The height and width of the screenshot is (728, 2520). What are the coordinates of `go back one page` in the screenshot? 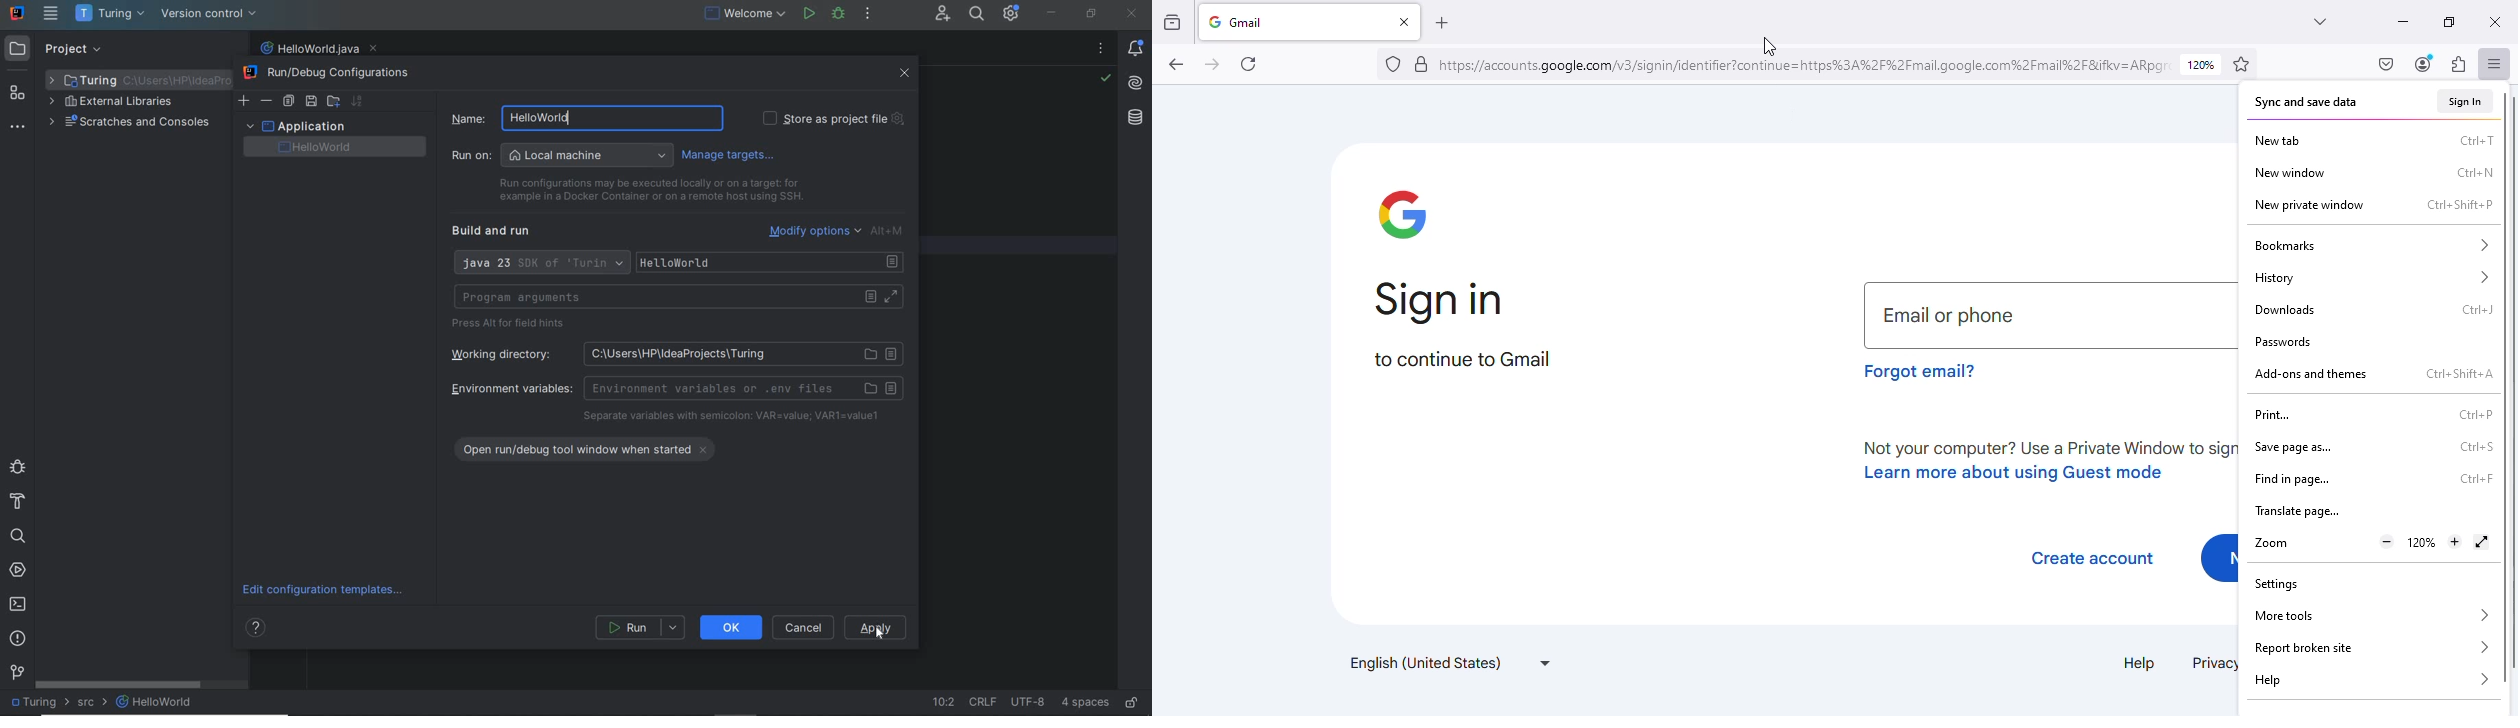 It's located at (1177, 64).